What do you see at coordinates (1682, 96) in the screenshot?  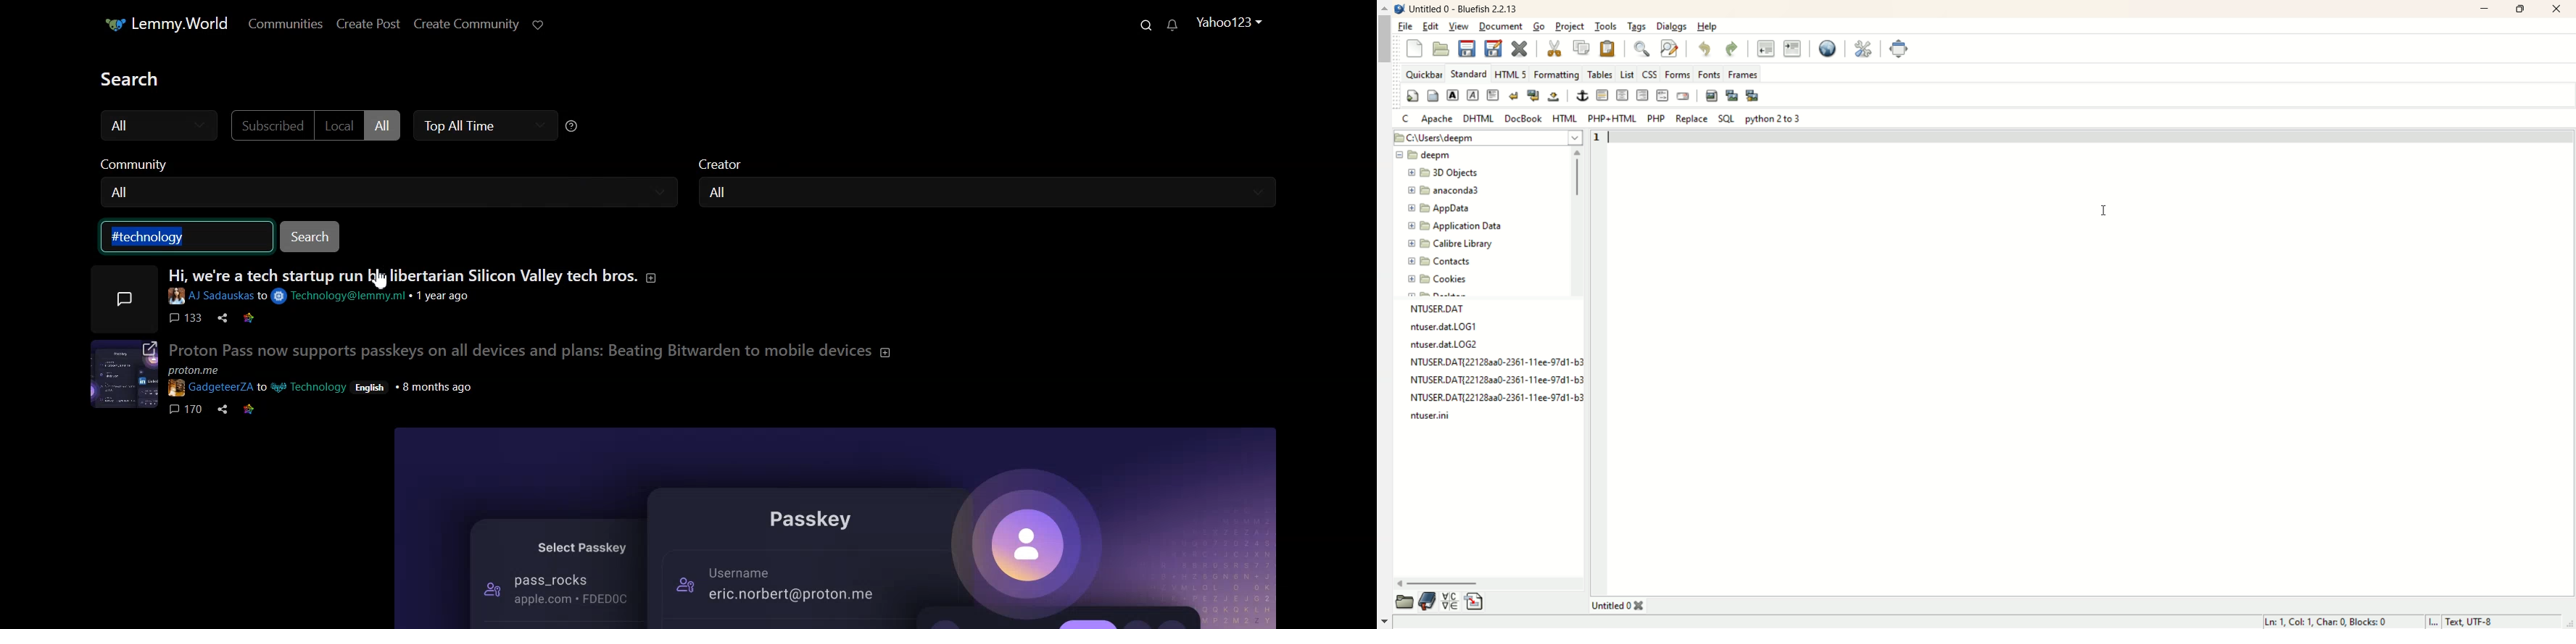 I see `email` at bounding box center [1682, 96].